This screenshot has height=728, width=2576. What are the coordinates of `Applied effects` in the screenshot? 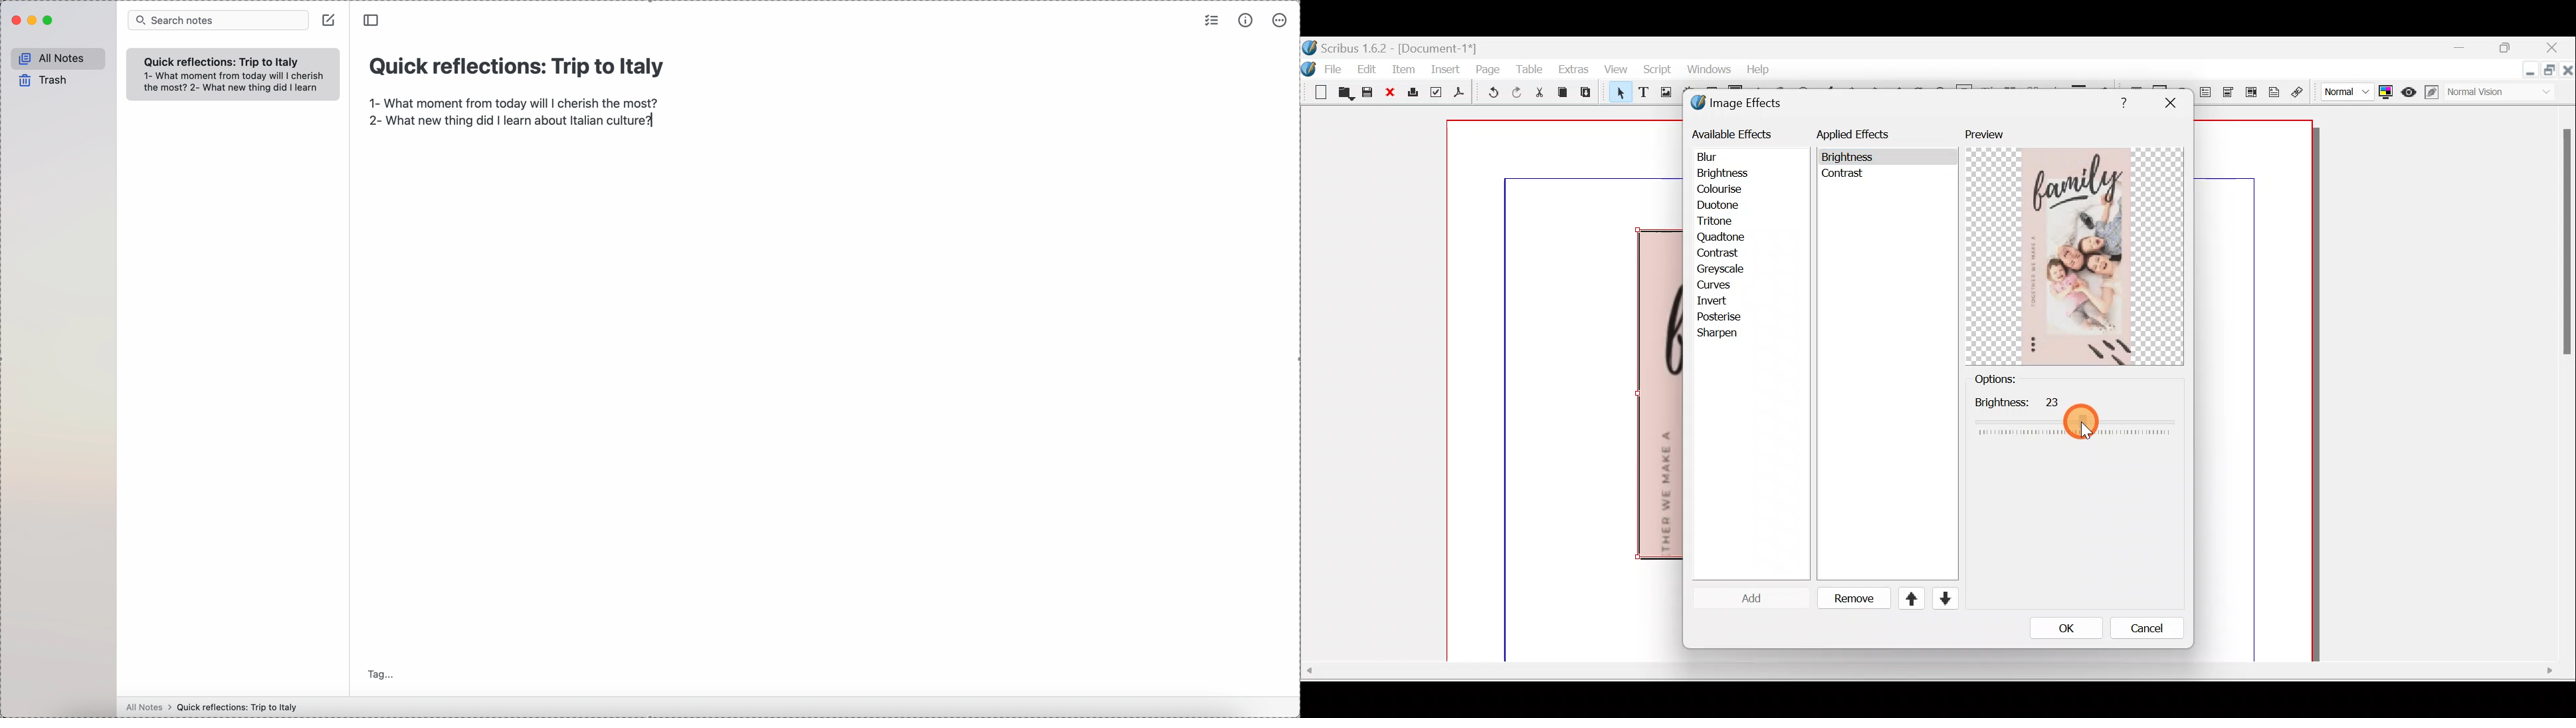 It's located at (1864, 138).